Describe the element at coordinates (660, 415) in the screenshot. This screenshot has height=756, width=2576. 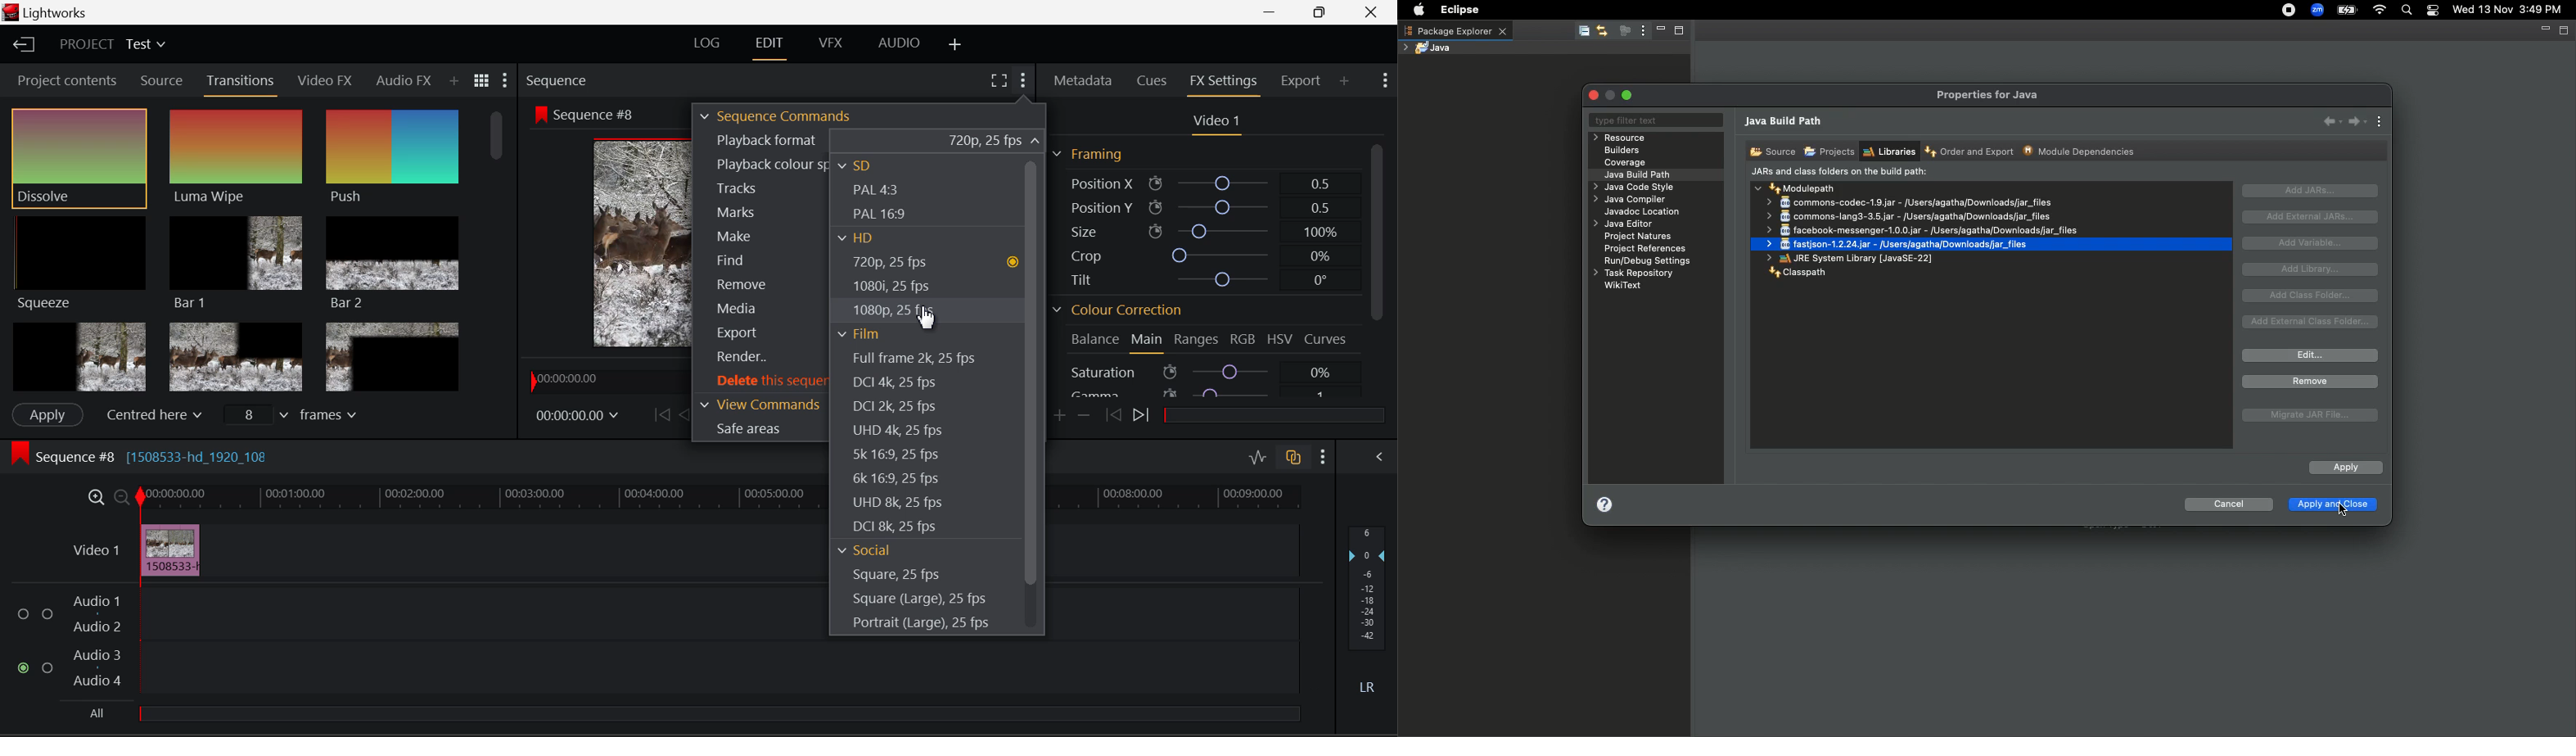
I see `To start` at that location.